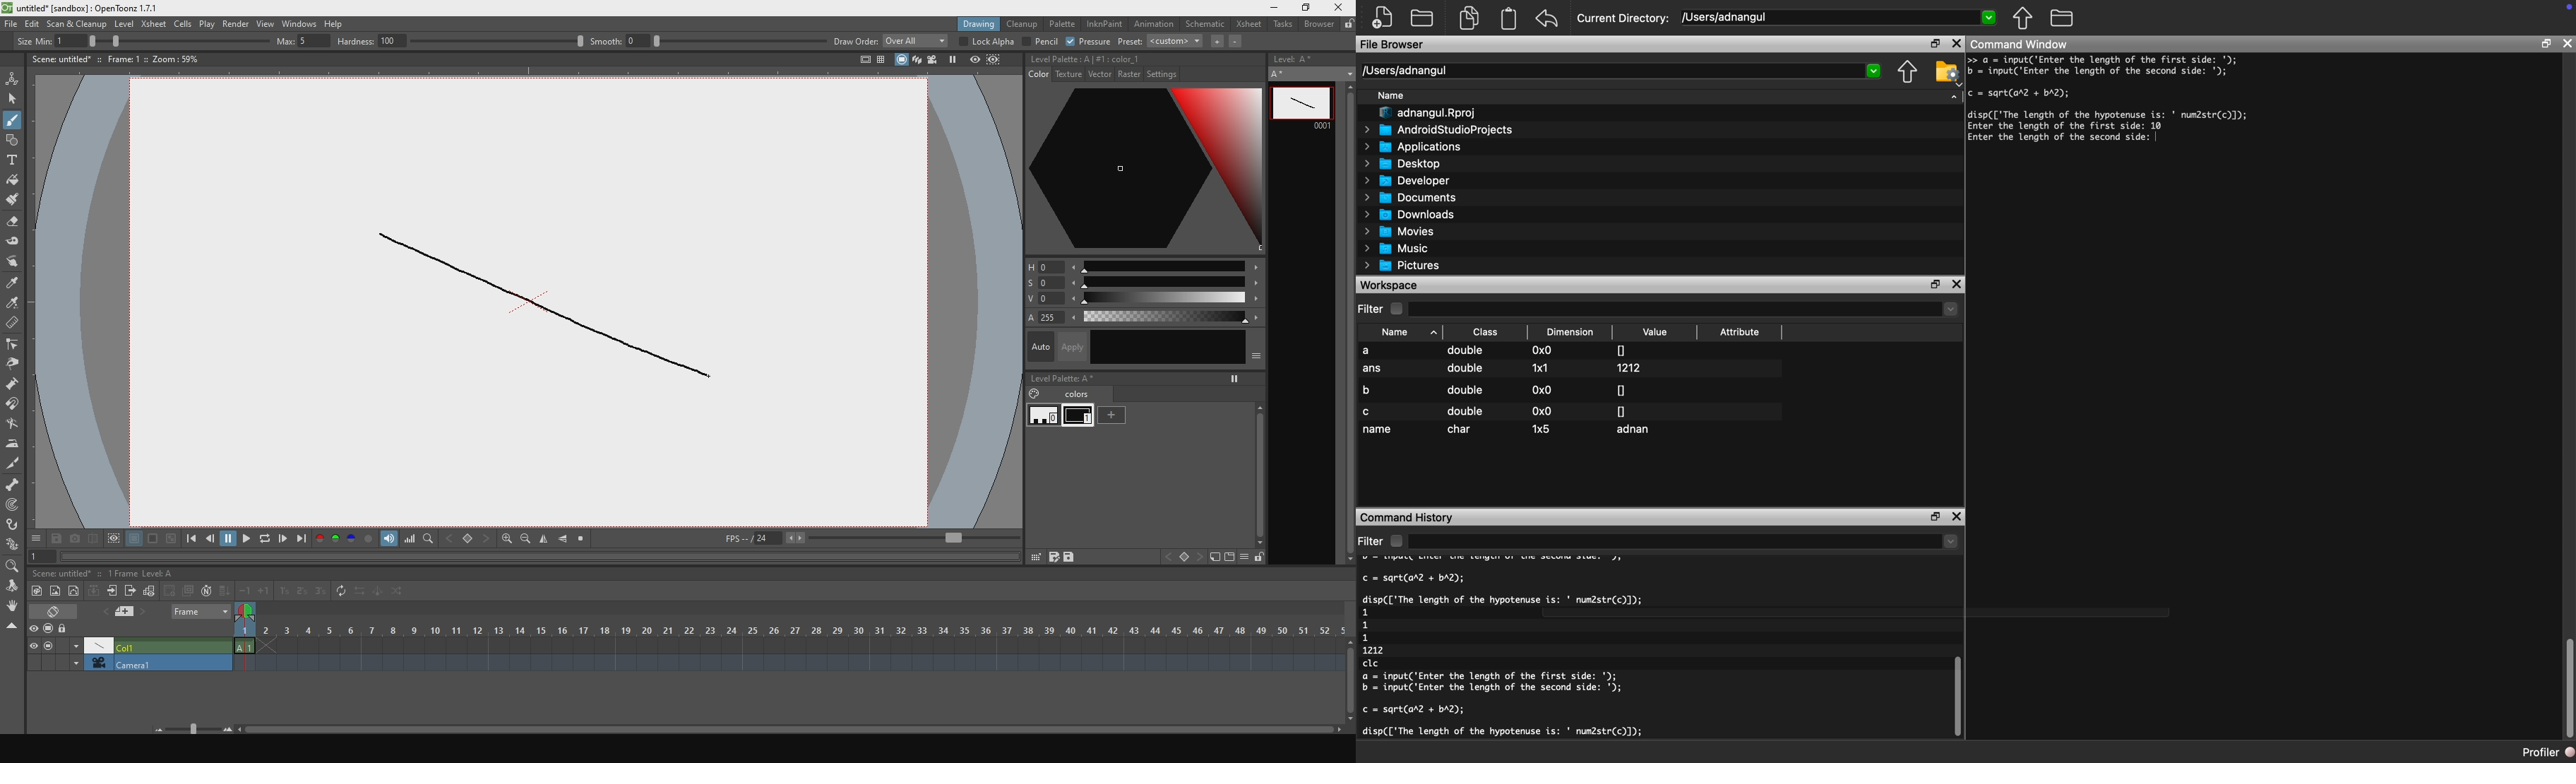 Image resolution: width=2576 pixels, height=784 pixels. What do you see at coordinates (1464, 371) in the screenshot?
I see `double` at bounding box center [1464, 371].